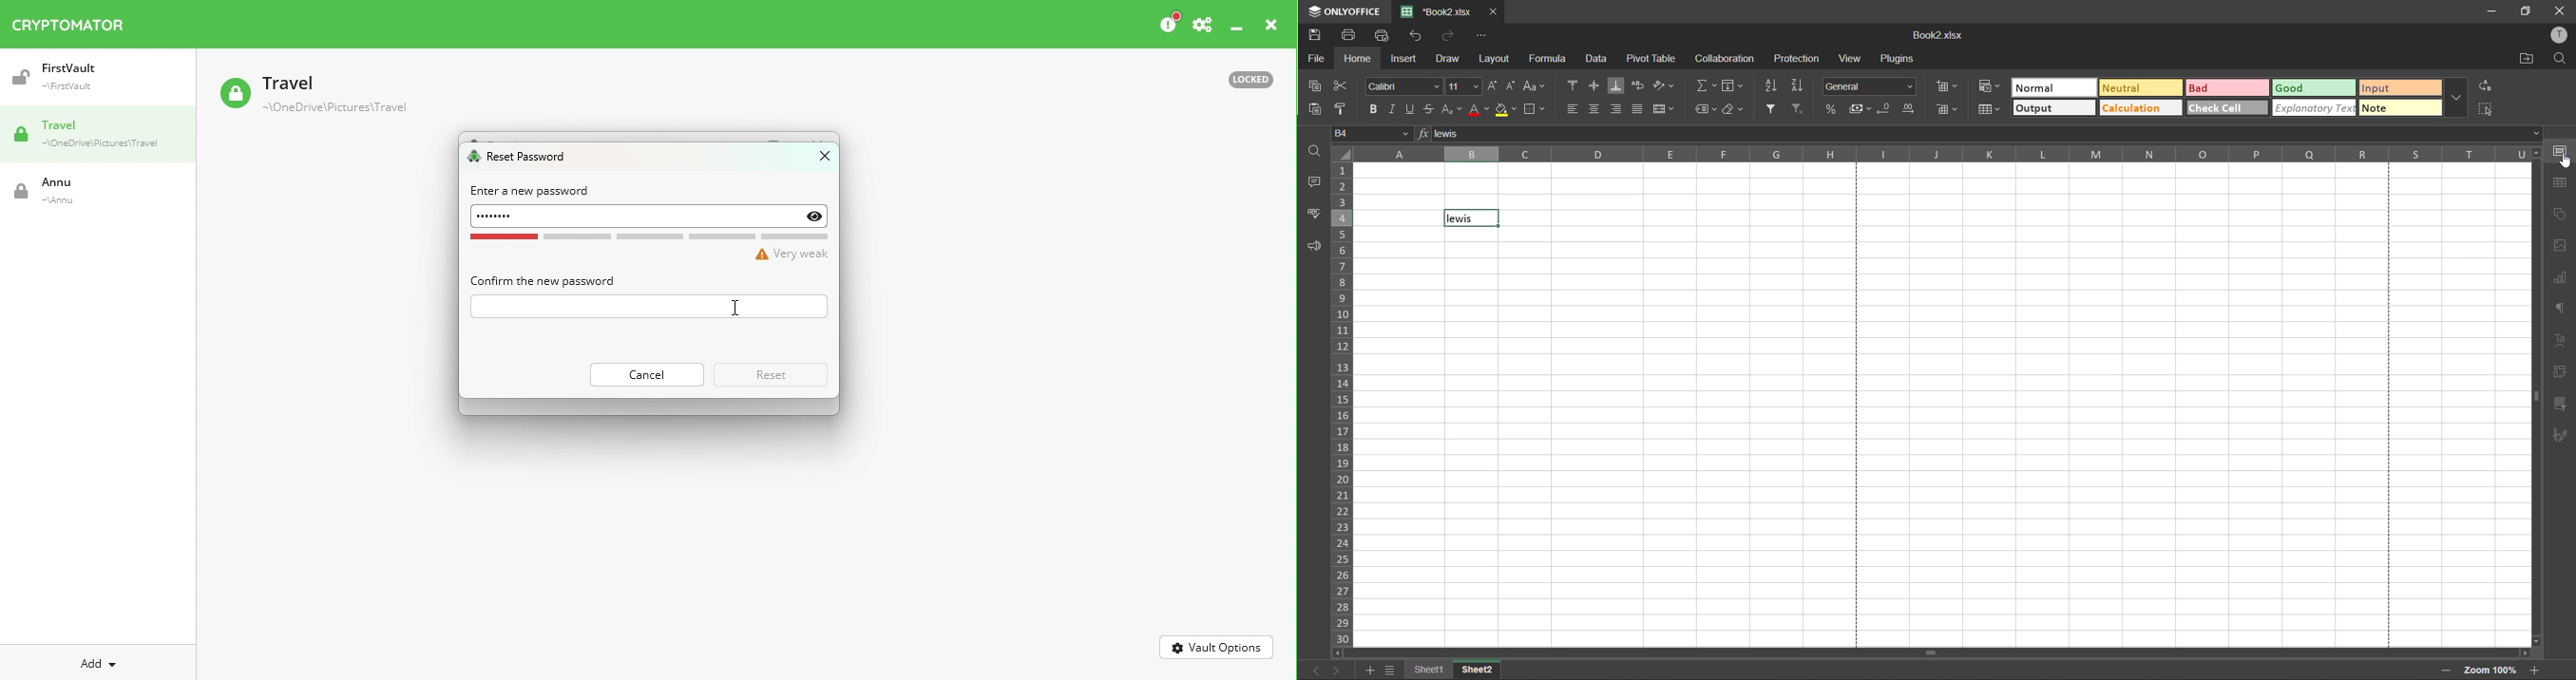 Image resolution: width=2576 pixels, height=700 pixels. I want to click on align bottom, so click(1616, 87).